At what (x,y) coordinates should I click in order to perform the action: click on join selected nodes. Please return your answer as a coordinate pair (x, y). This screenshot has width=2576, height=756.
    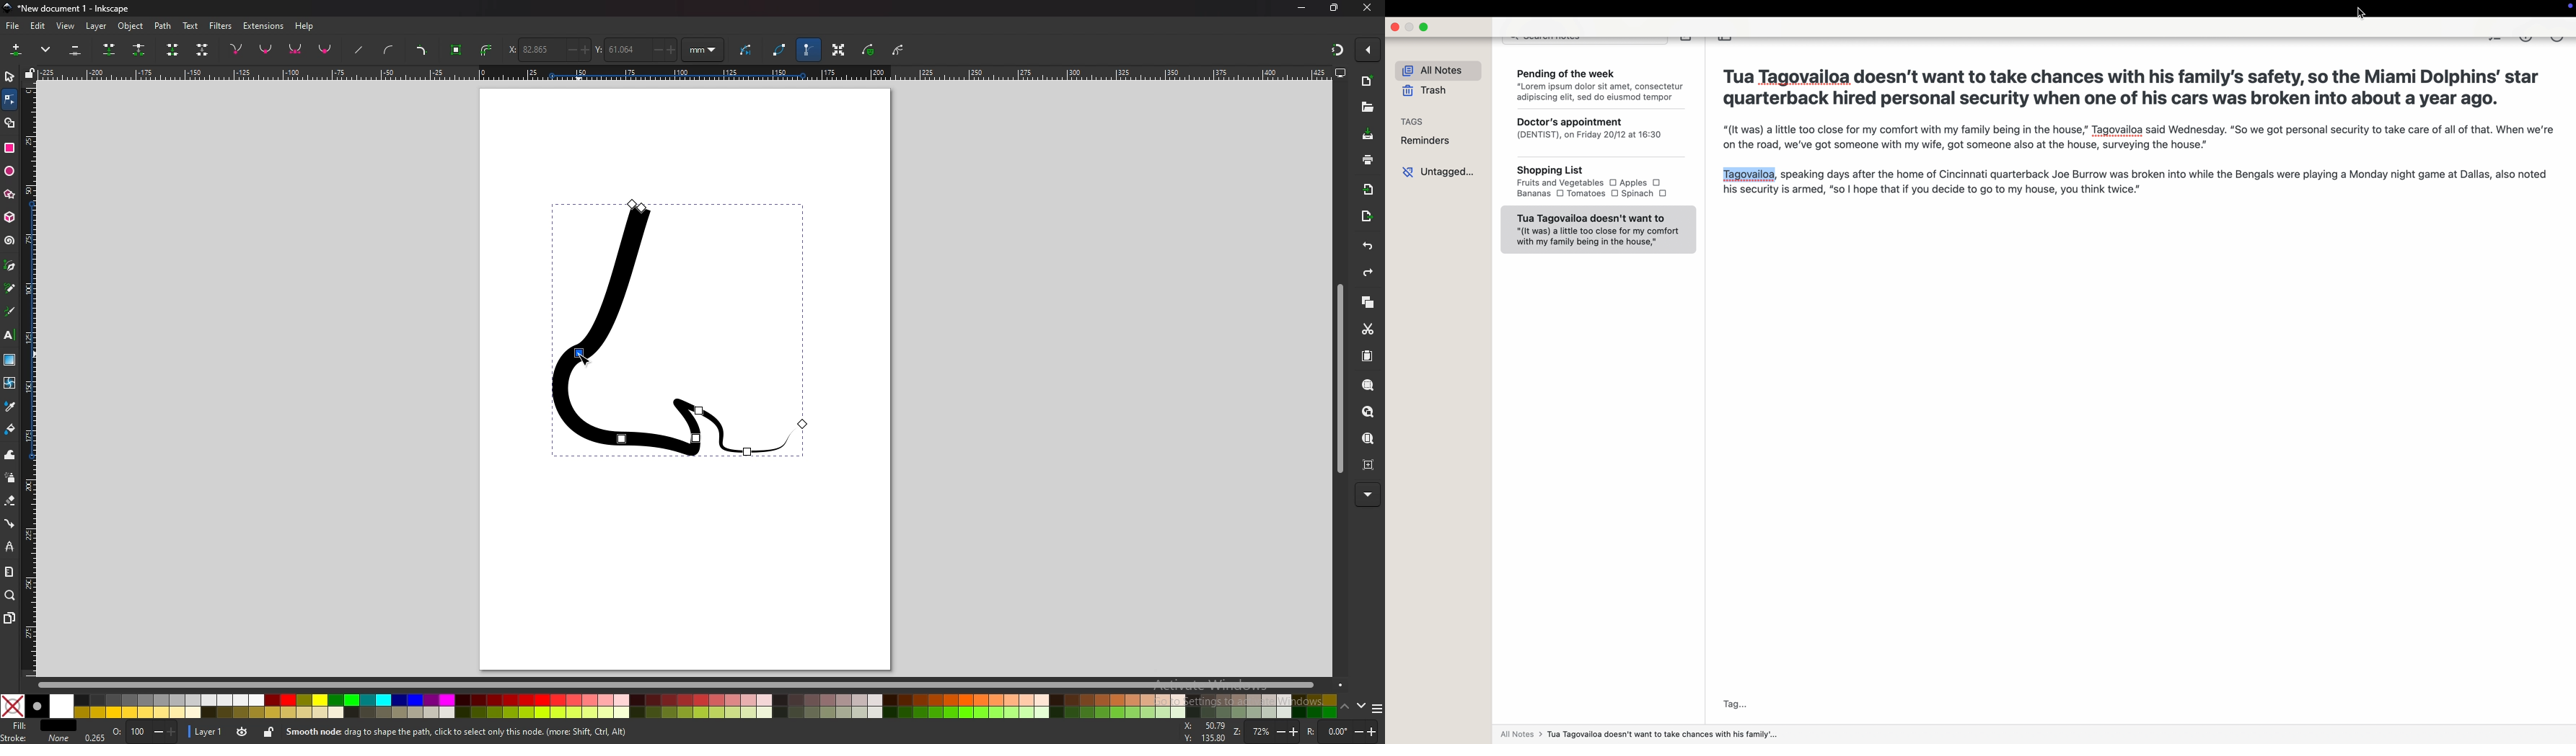
    Looking at the image, I should click on (110, 48).